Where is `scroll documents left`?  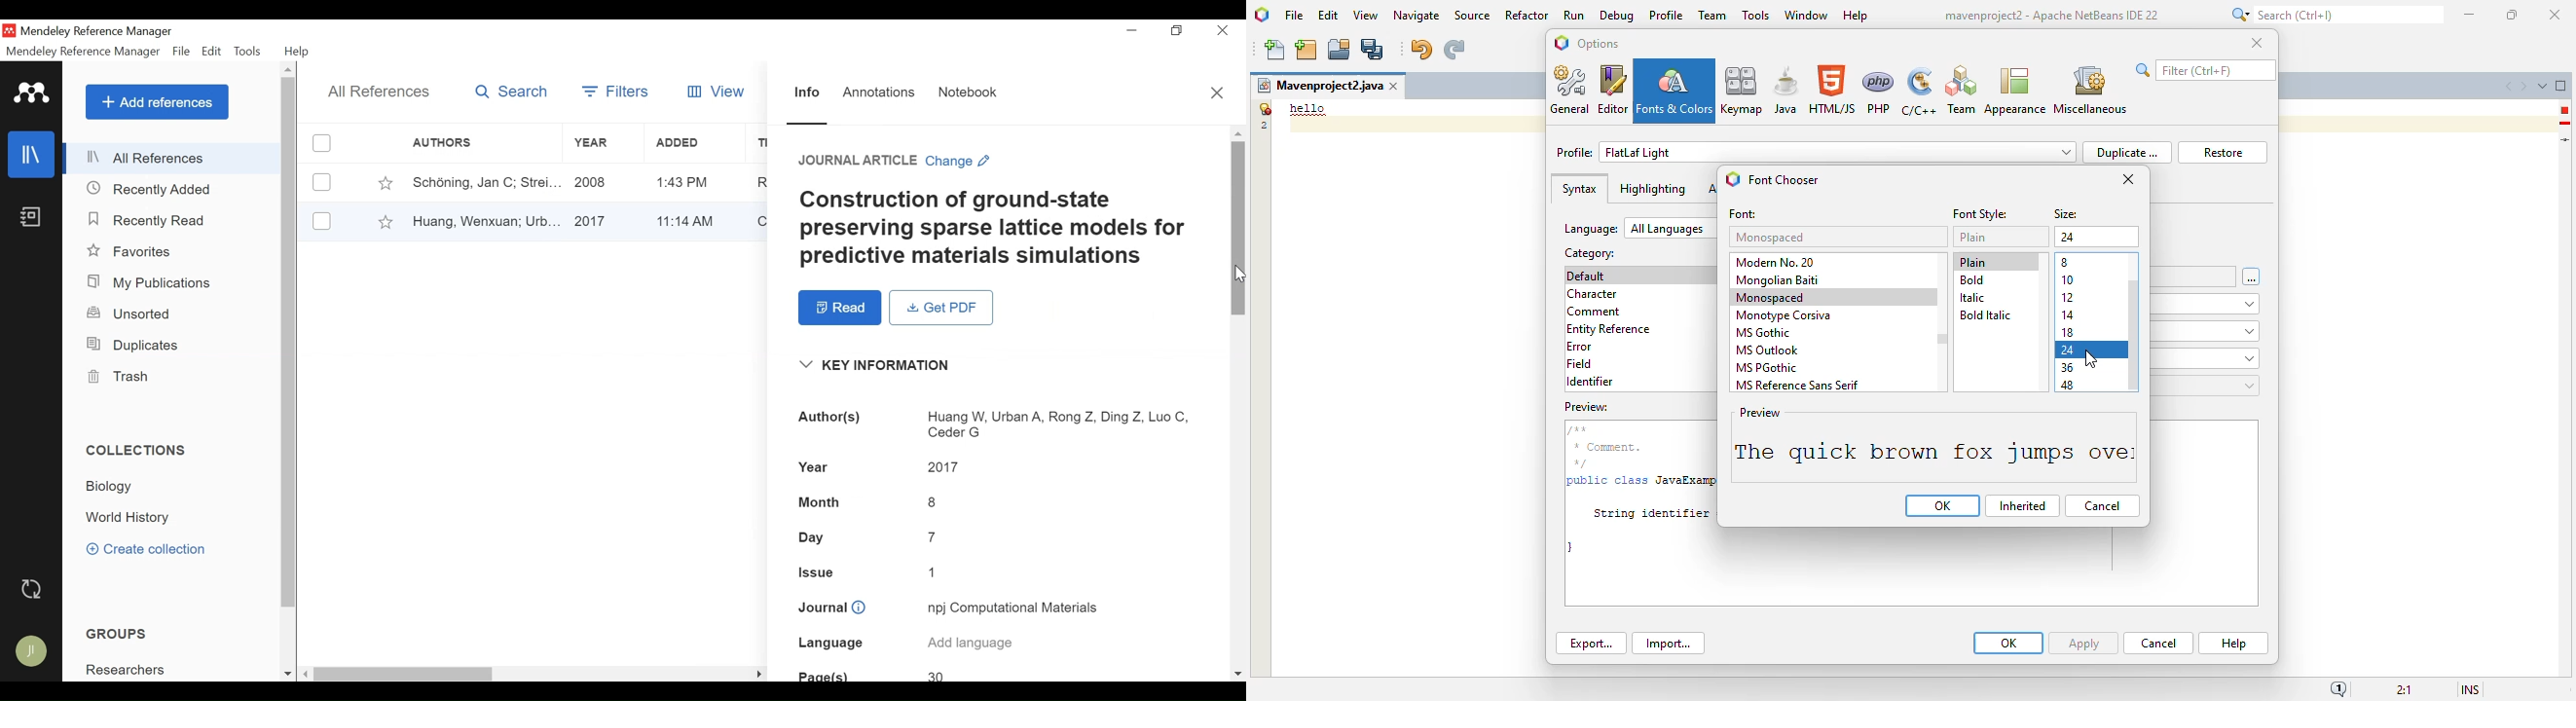 scroll documents left is located at coordinates (2511, 87).